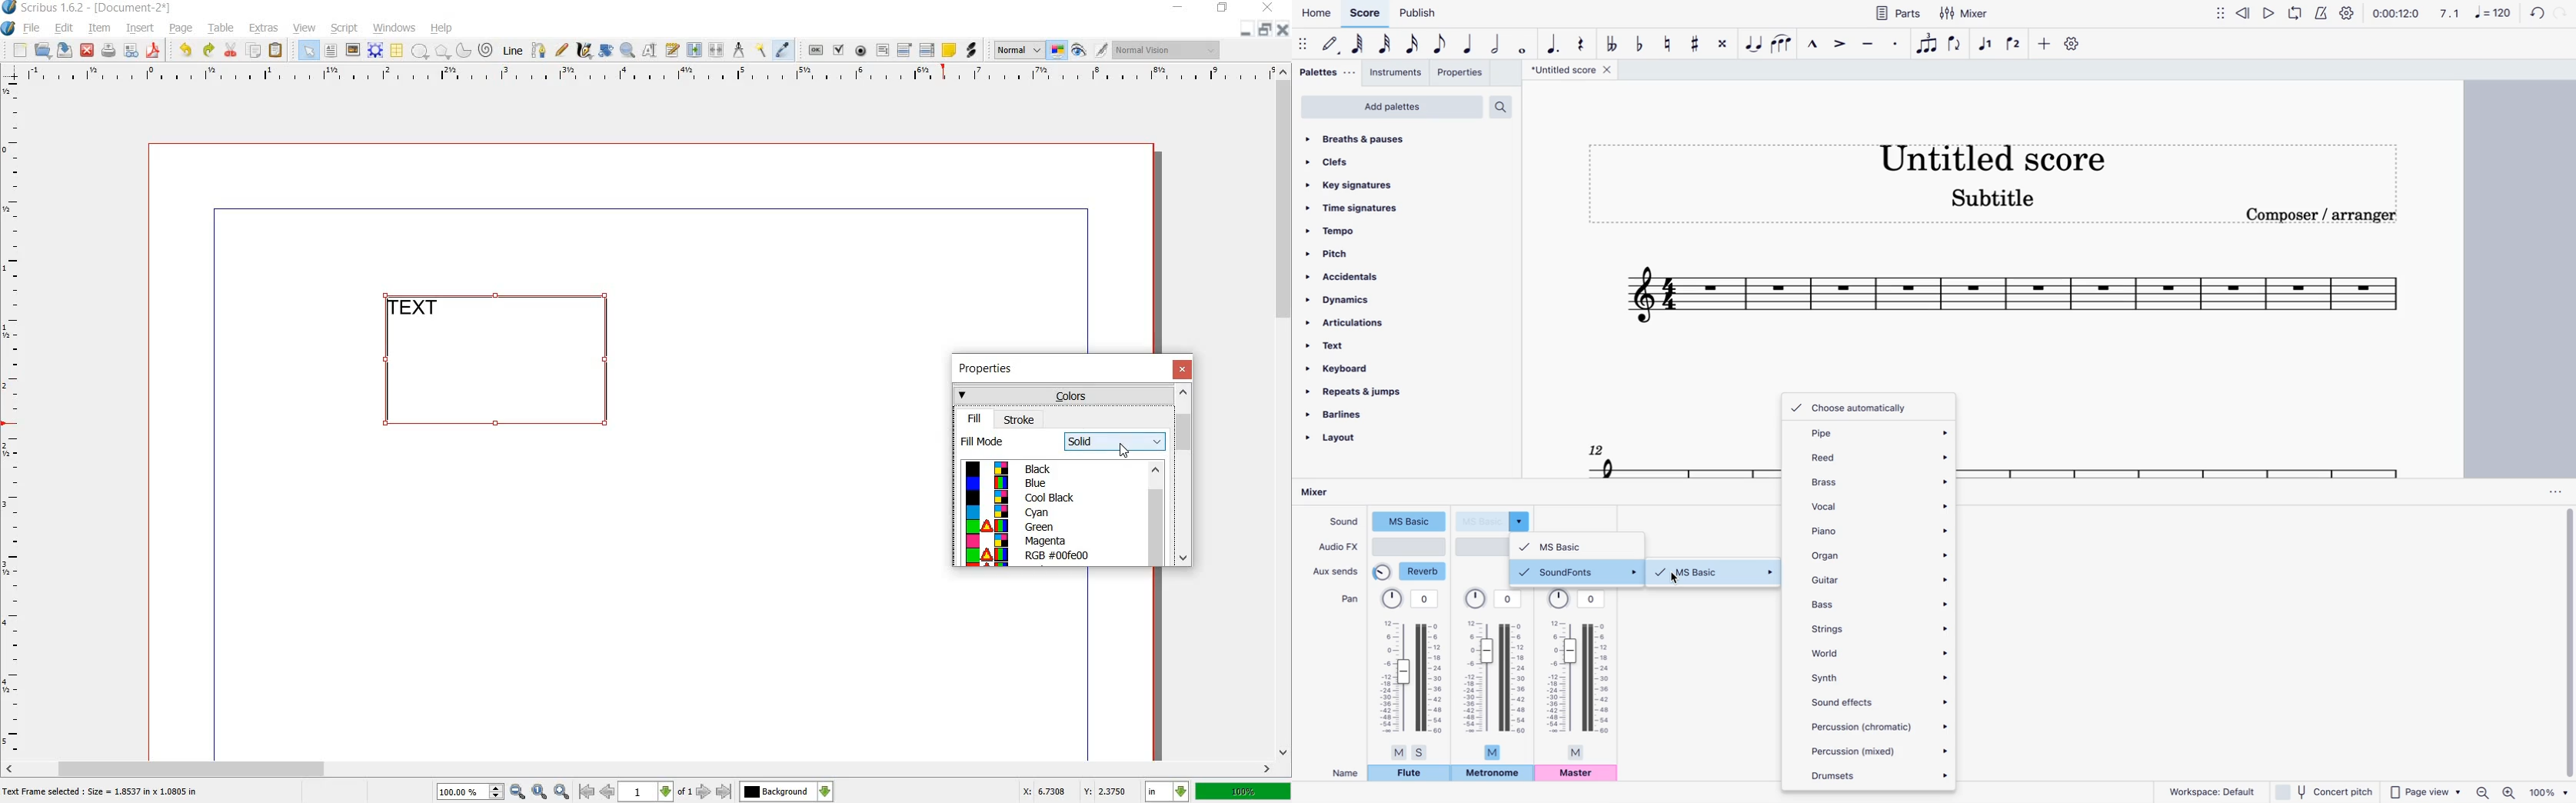 The image size is (2576, 812). What do you see at coordinates (1397, 74) in the screenshot?
I see `instruments` at bounding box center [1397, 74].